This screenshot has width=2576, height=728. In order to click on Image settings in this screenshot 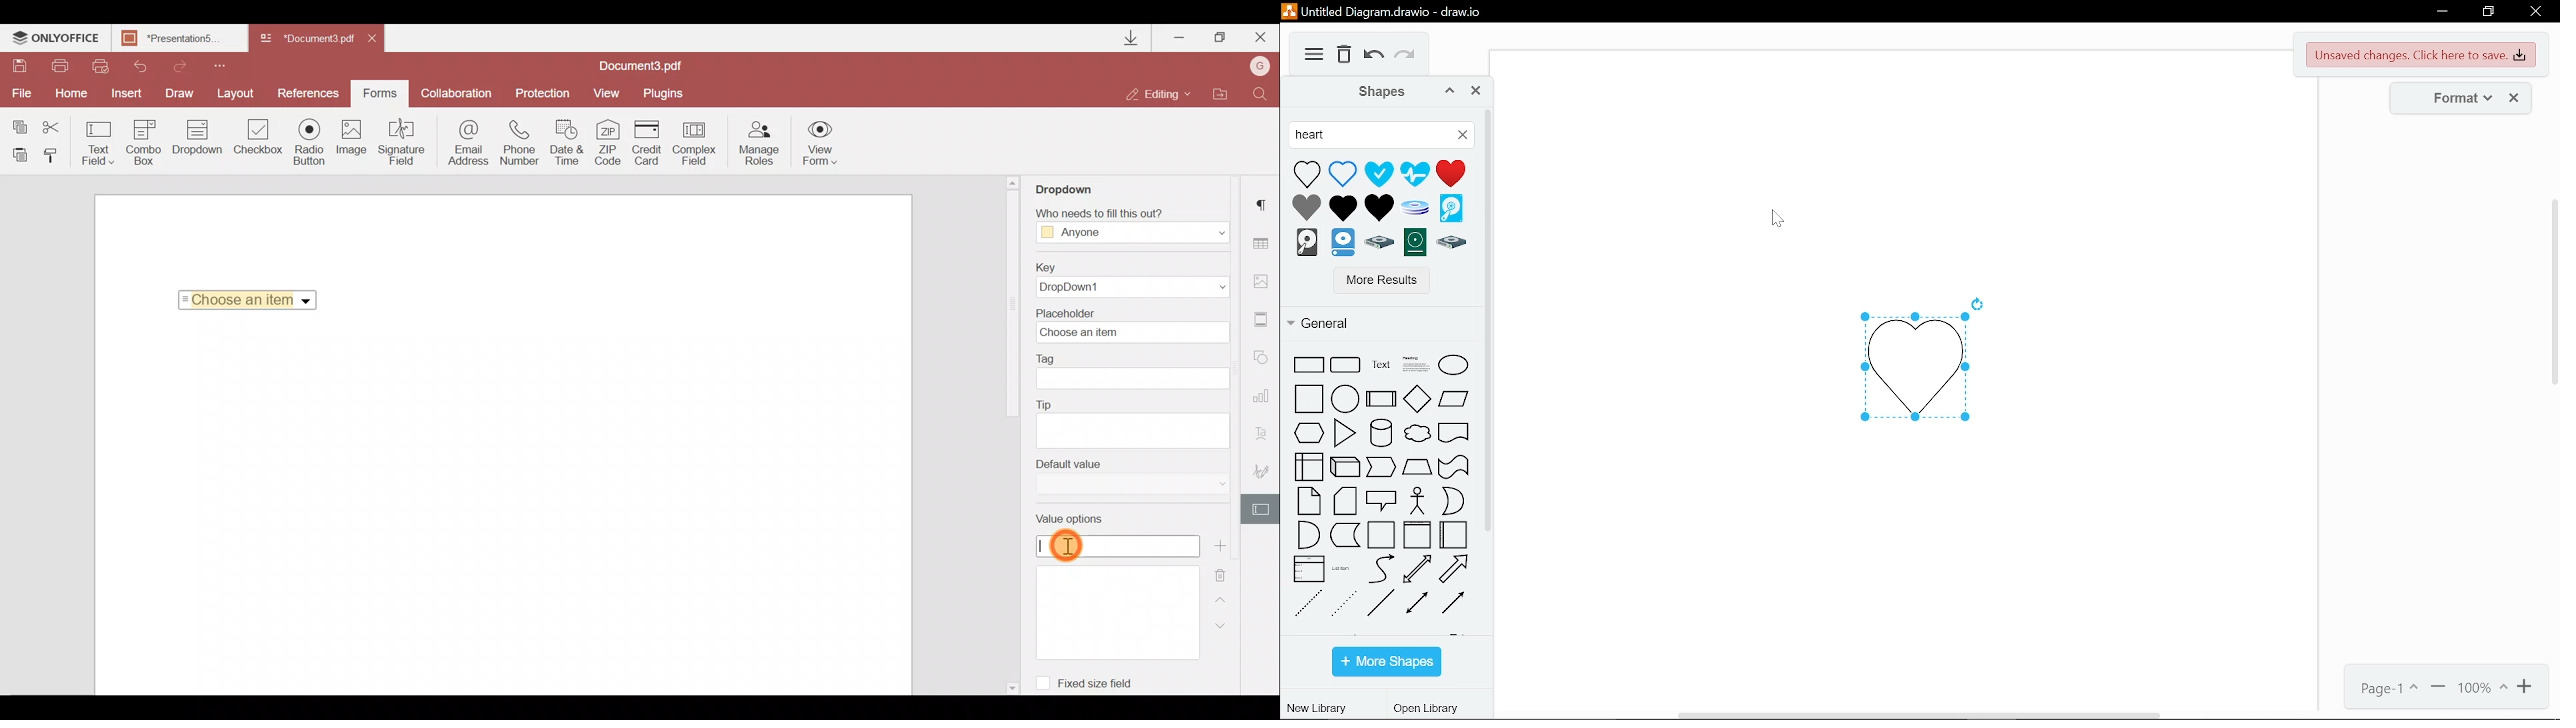, I will do `click(1264, 278)`.